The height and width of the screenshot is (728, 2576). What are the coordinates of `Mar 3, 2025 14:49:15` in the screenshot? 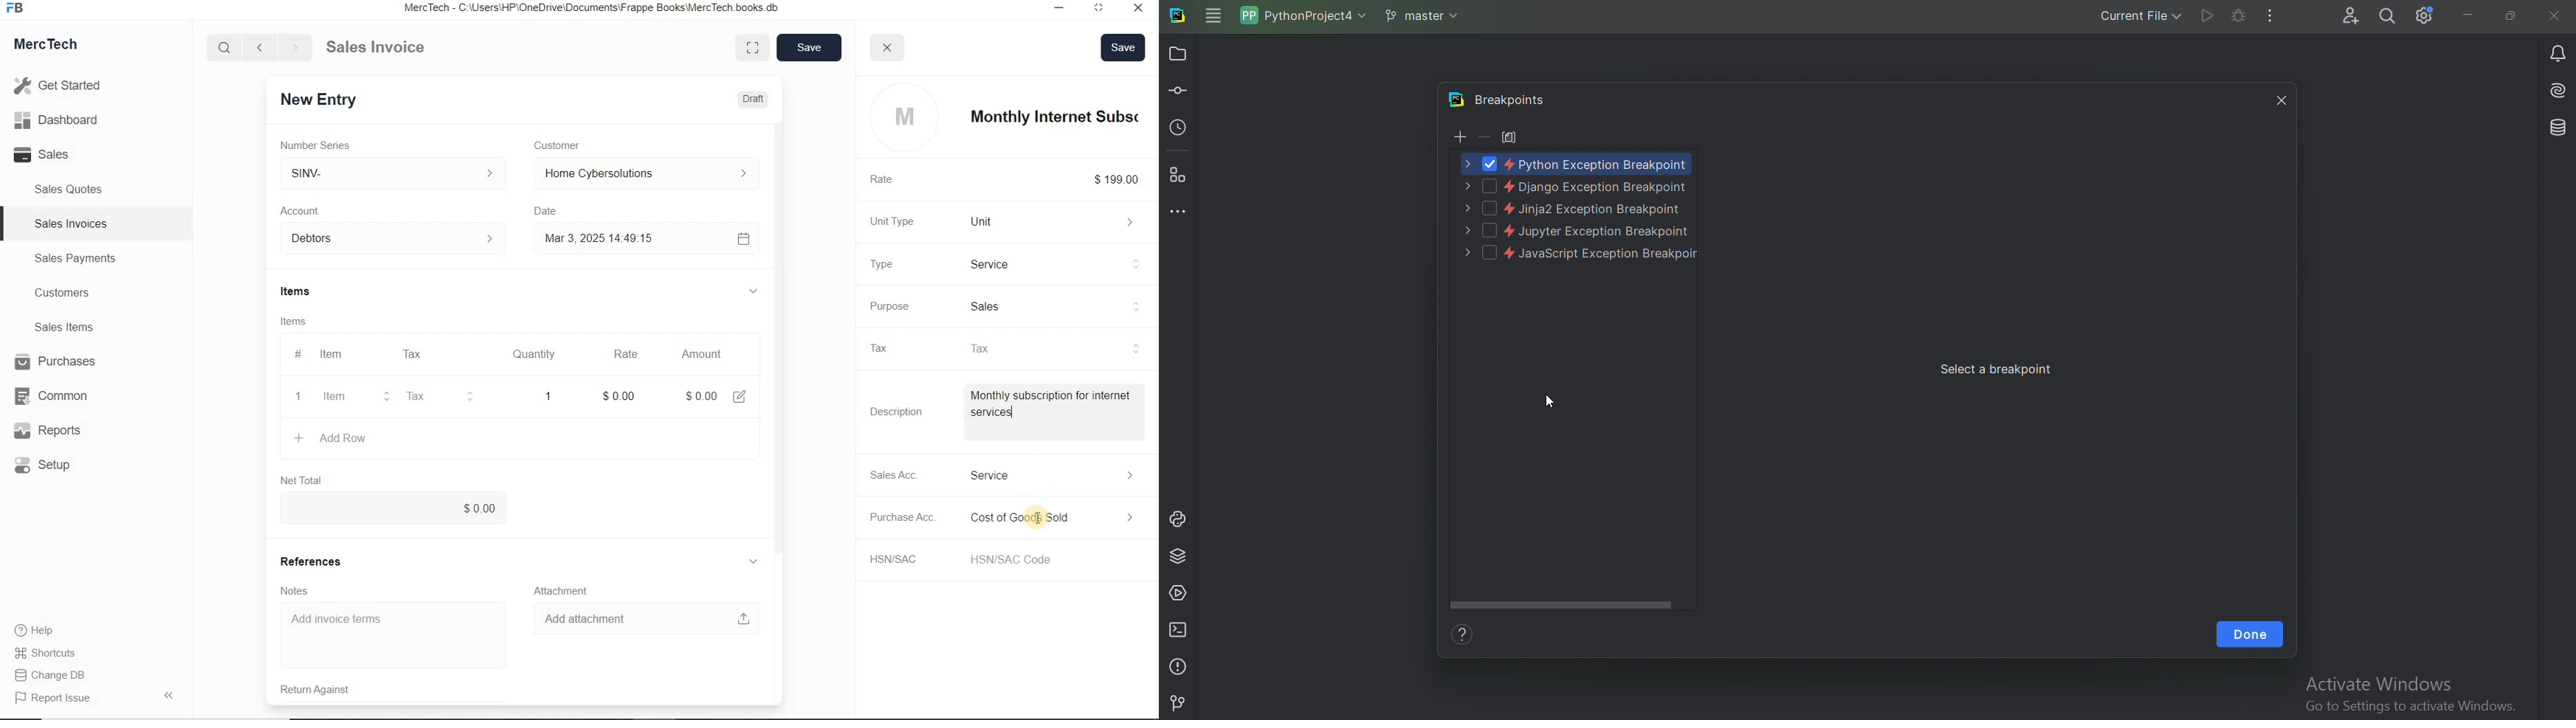 It's located at (597, 240).